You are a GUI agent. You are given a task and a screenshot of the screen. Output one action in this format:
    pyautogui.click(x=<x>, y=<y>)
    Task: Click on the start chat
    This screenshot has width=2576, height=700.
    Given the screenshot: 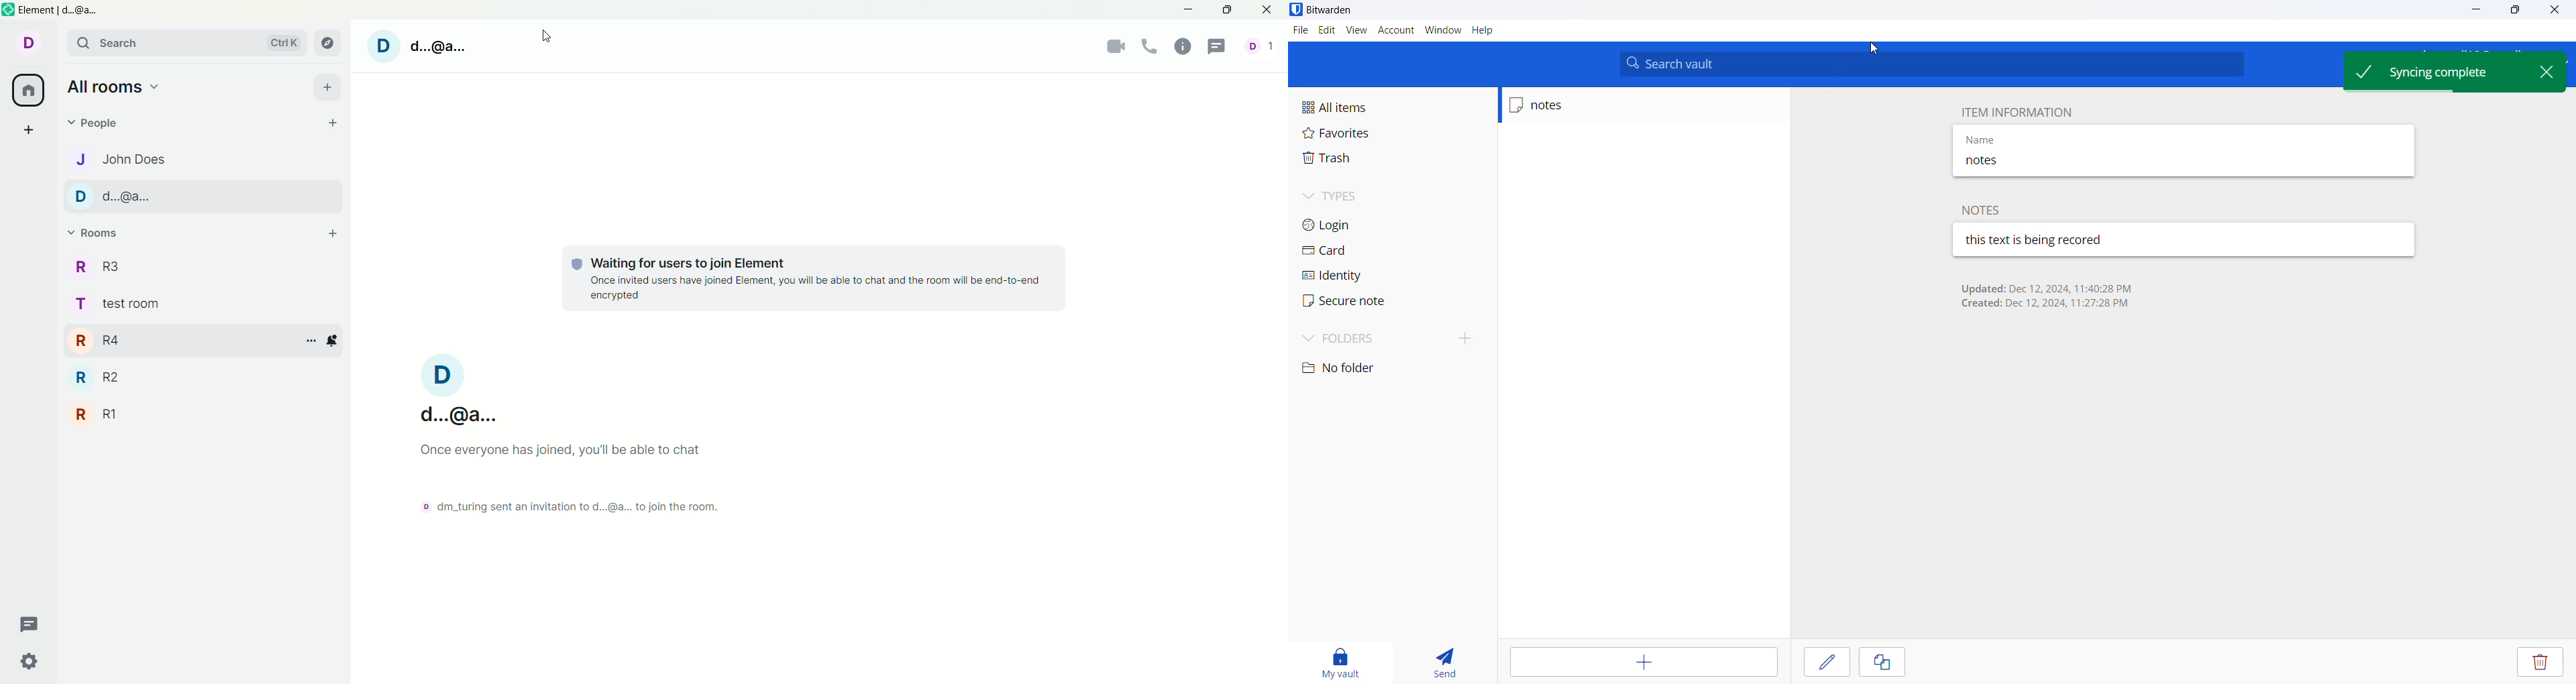 What is the action you would take?
    pyautogui.click(x=332, y=123)
    